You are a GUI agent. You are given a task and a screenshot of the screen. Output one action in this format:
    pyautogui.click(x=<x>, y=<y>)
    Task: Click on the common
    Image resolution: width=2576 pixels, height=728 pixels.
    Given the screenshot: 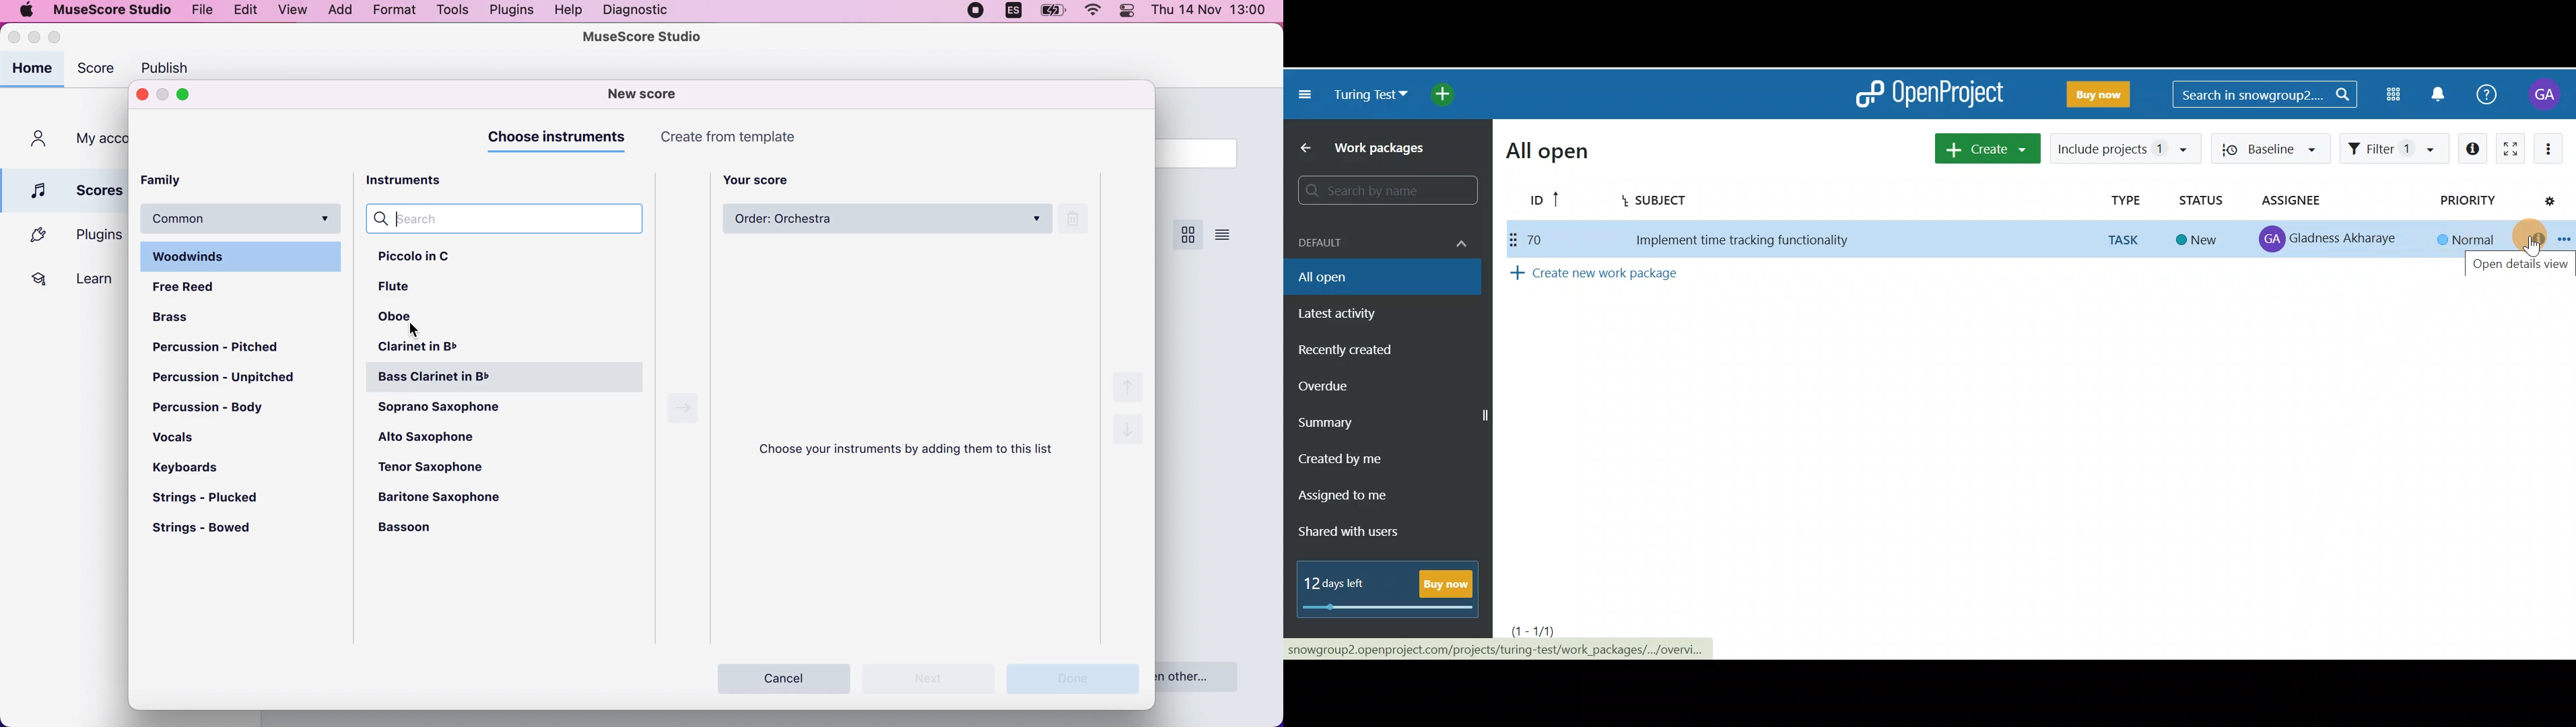 What is the action you would take?
    pyautogui.click(x=242, y=217)
    